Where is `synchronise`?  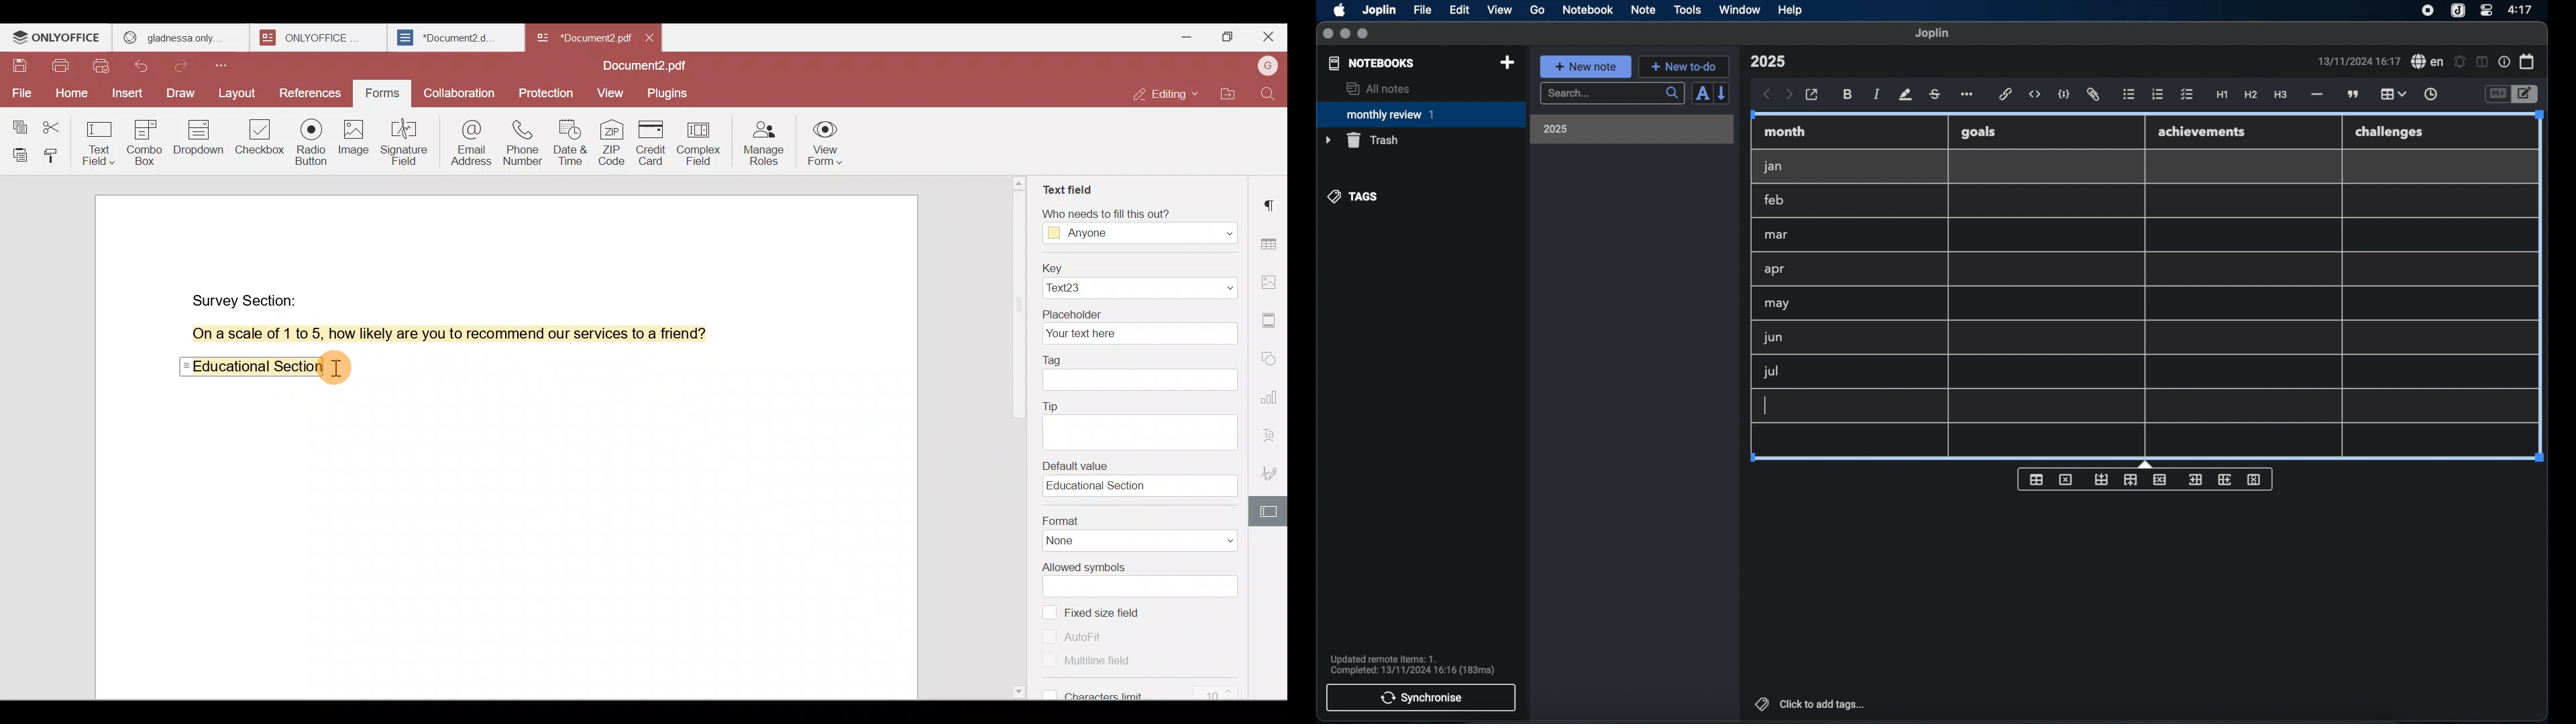
synchronise is located at coordinates (1421, 697).